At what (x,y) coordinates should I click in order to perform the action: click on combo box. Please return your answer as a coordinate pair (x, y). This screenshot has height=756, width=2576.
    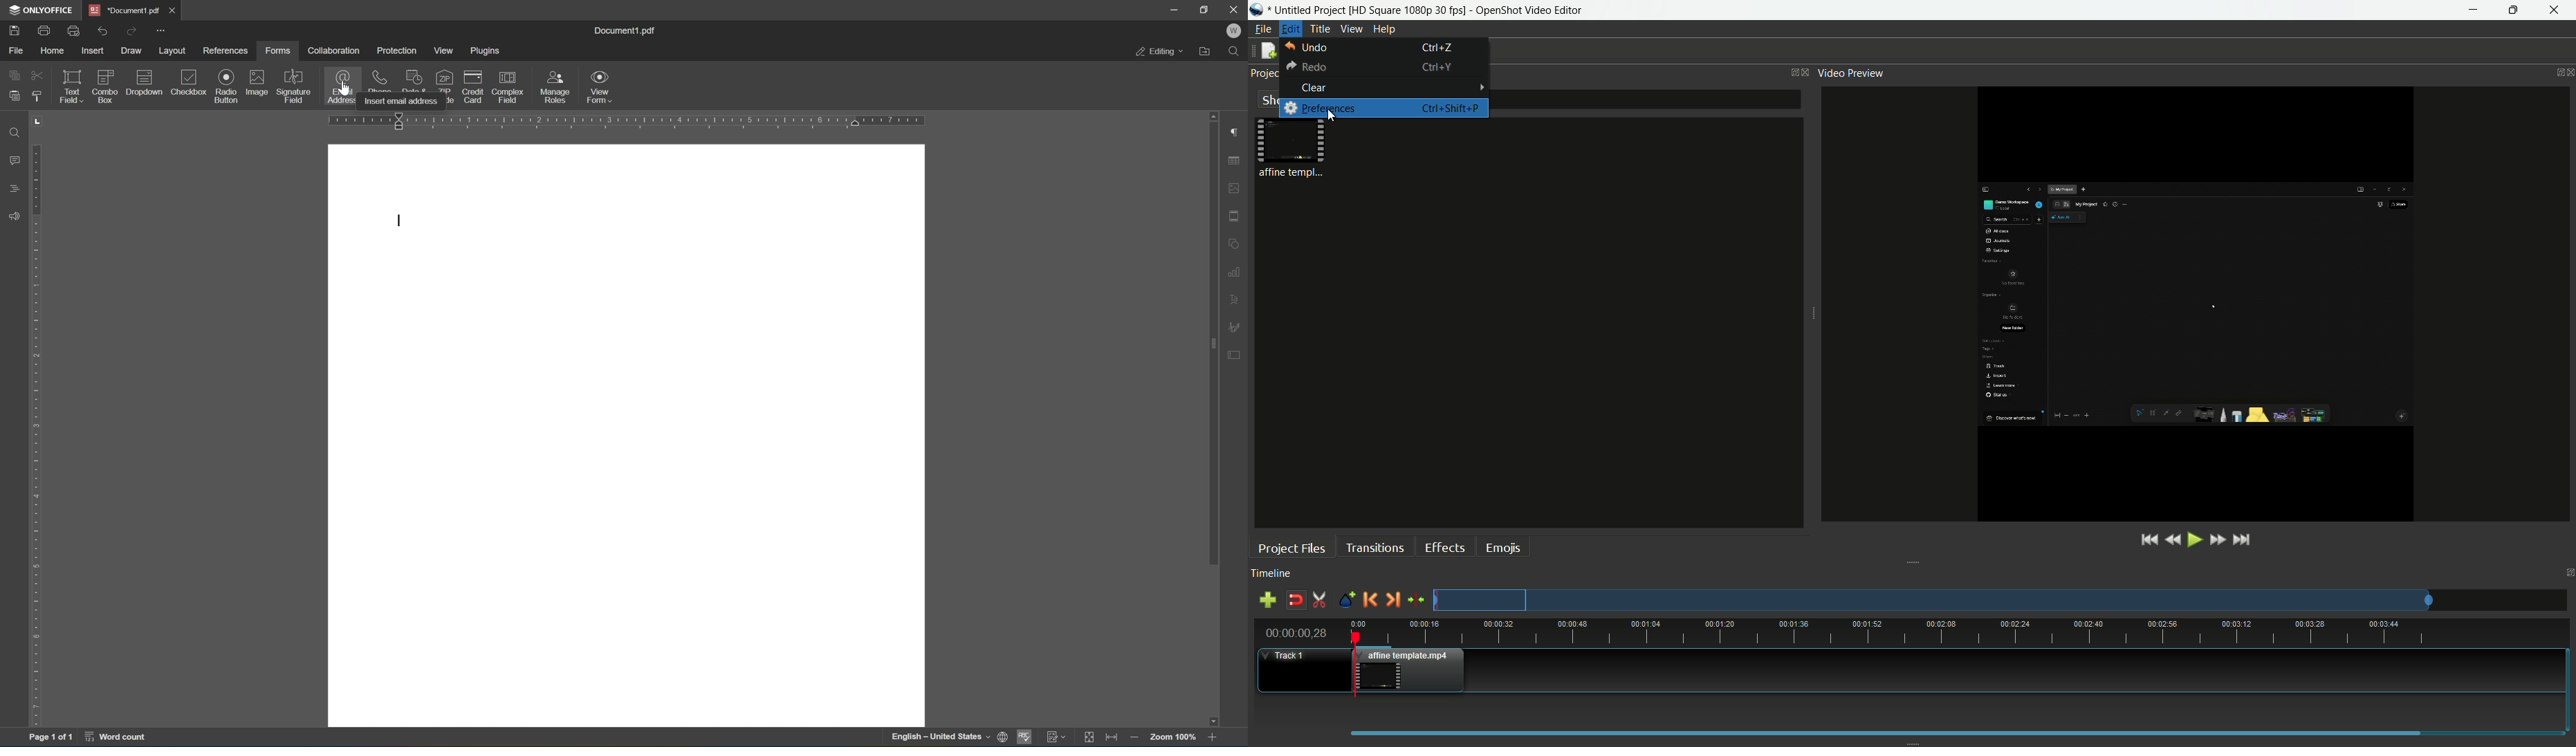
    Looking at the image, I should click on (105, 85).